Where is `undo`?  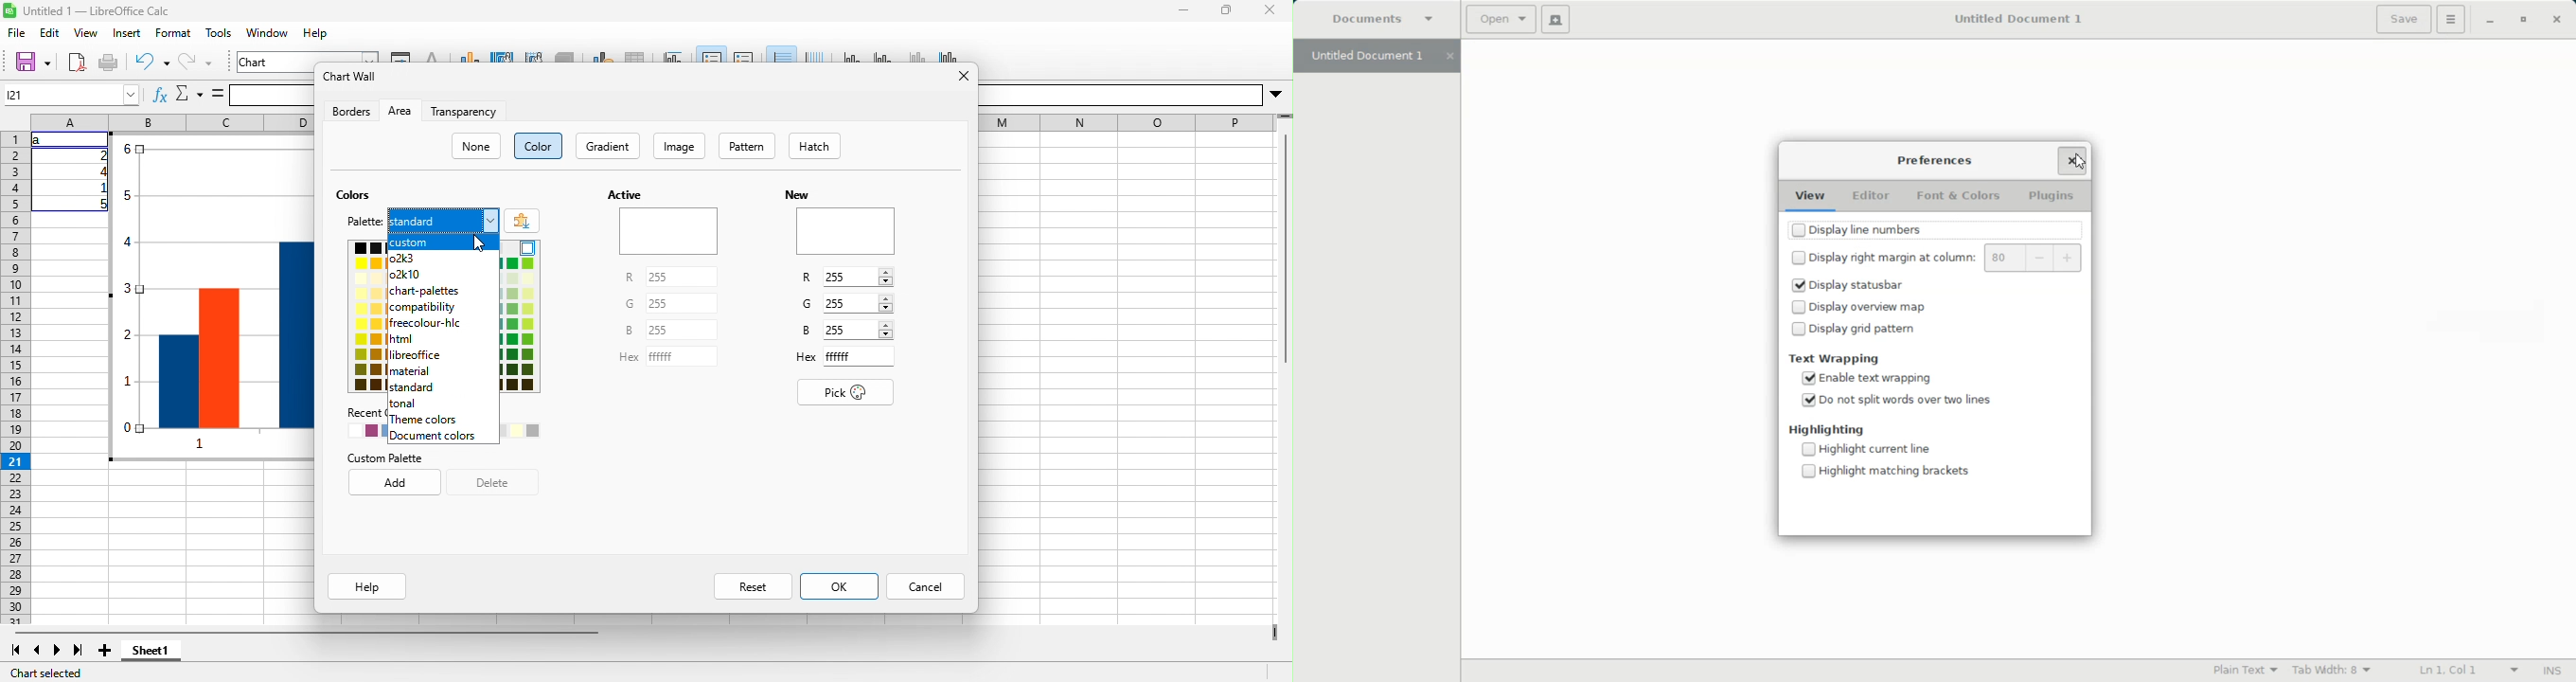
undo is located at coordinates (152, 63).